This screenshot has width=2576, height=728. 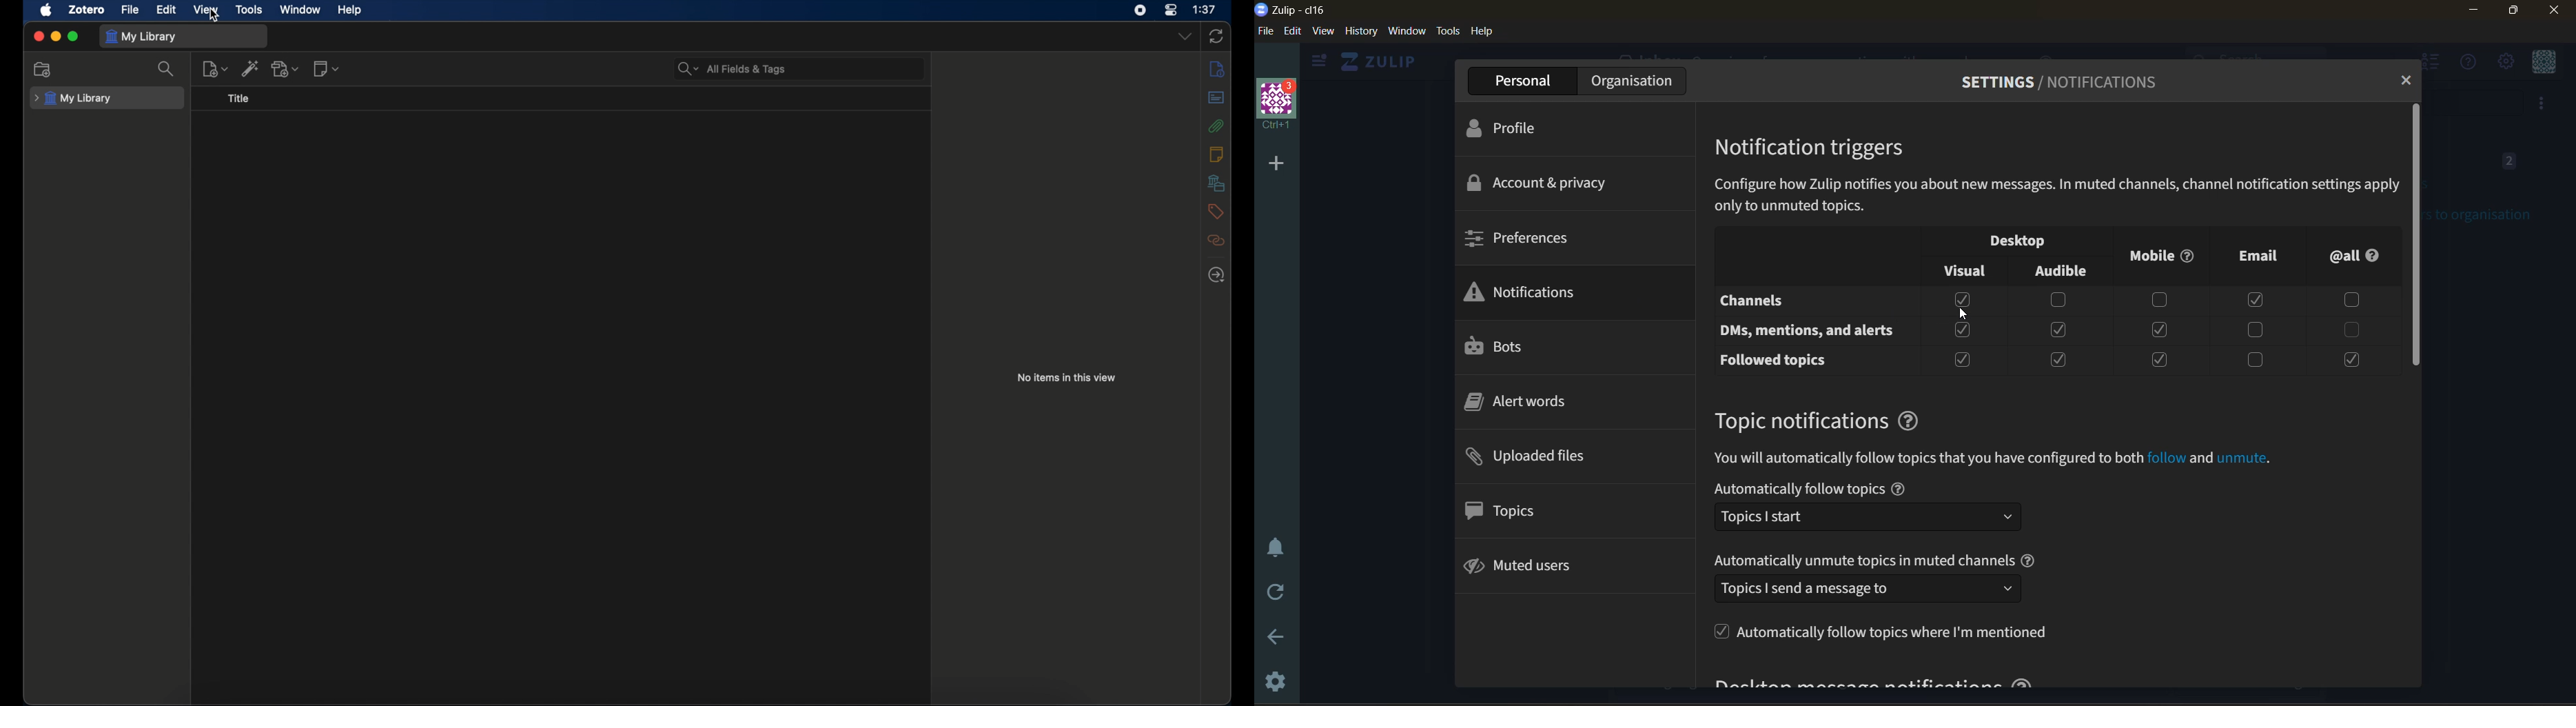 What do you see at coordinates (286, 70) in the screenshot?
I see `add attachments` at bounding box center [286, 70].